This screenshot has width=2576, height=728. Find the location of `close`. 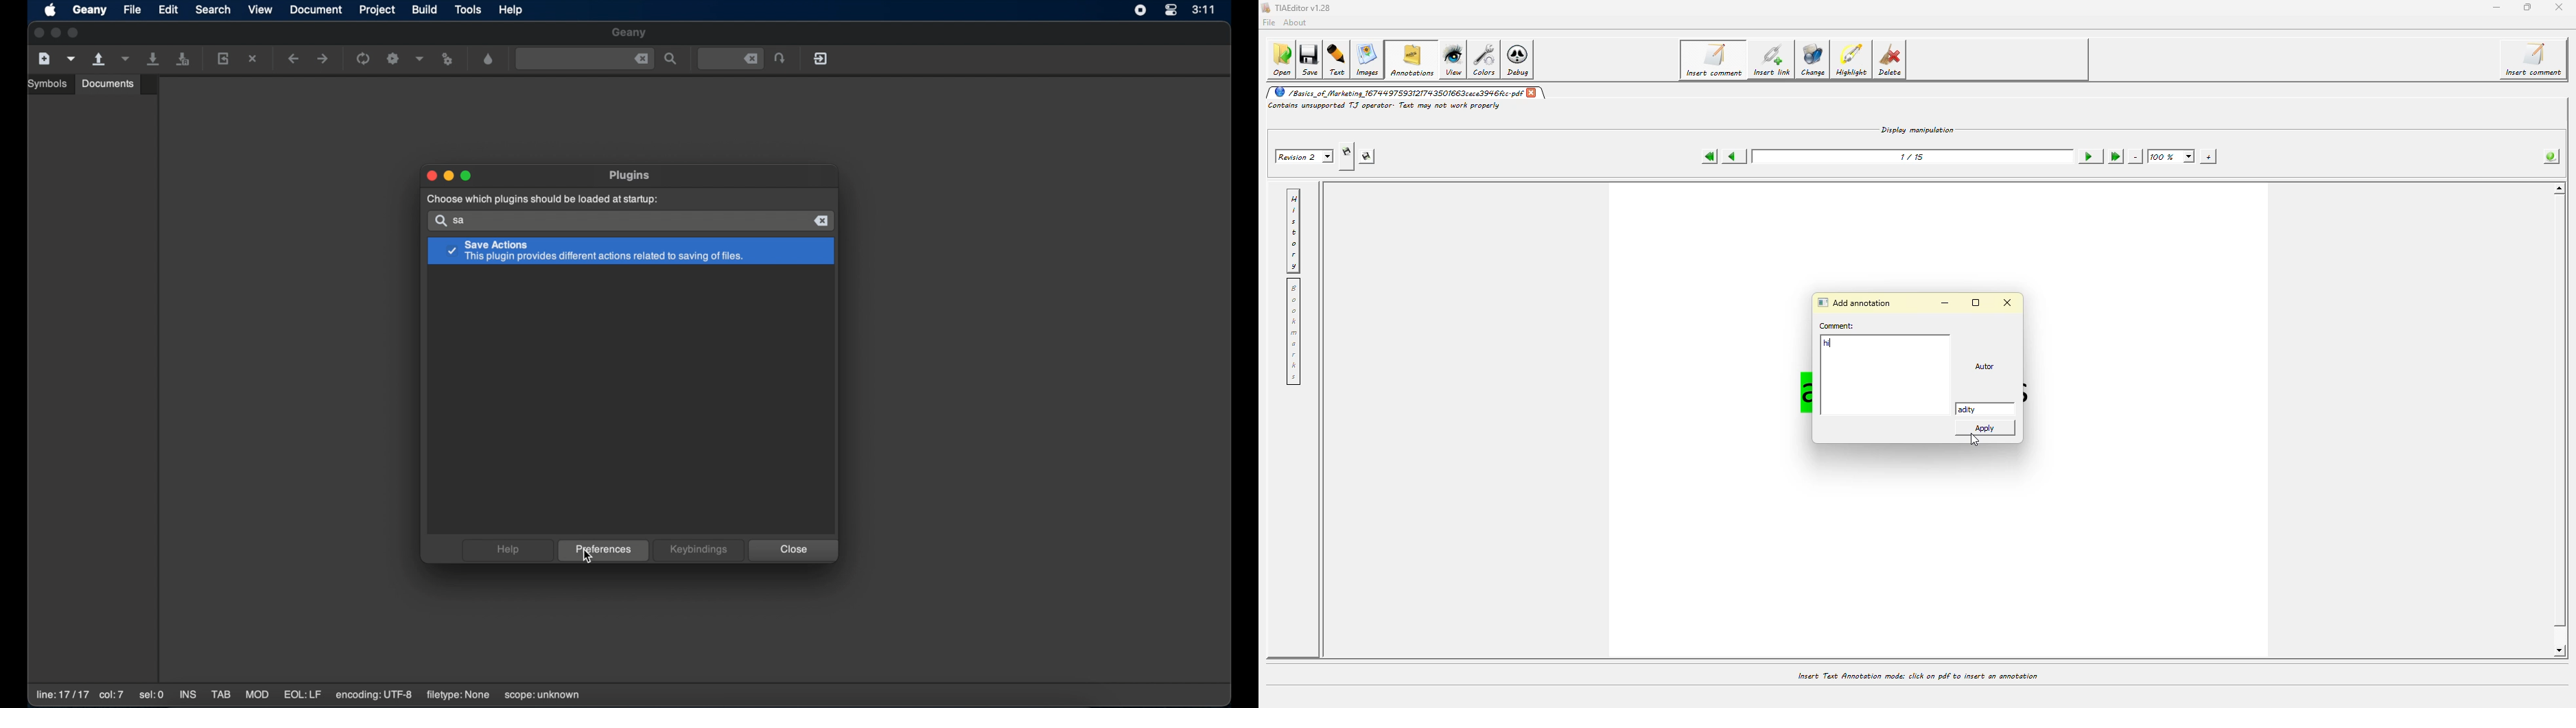

close is located at coordinates (642, 59).